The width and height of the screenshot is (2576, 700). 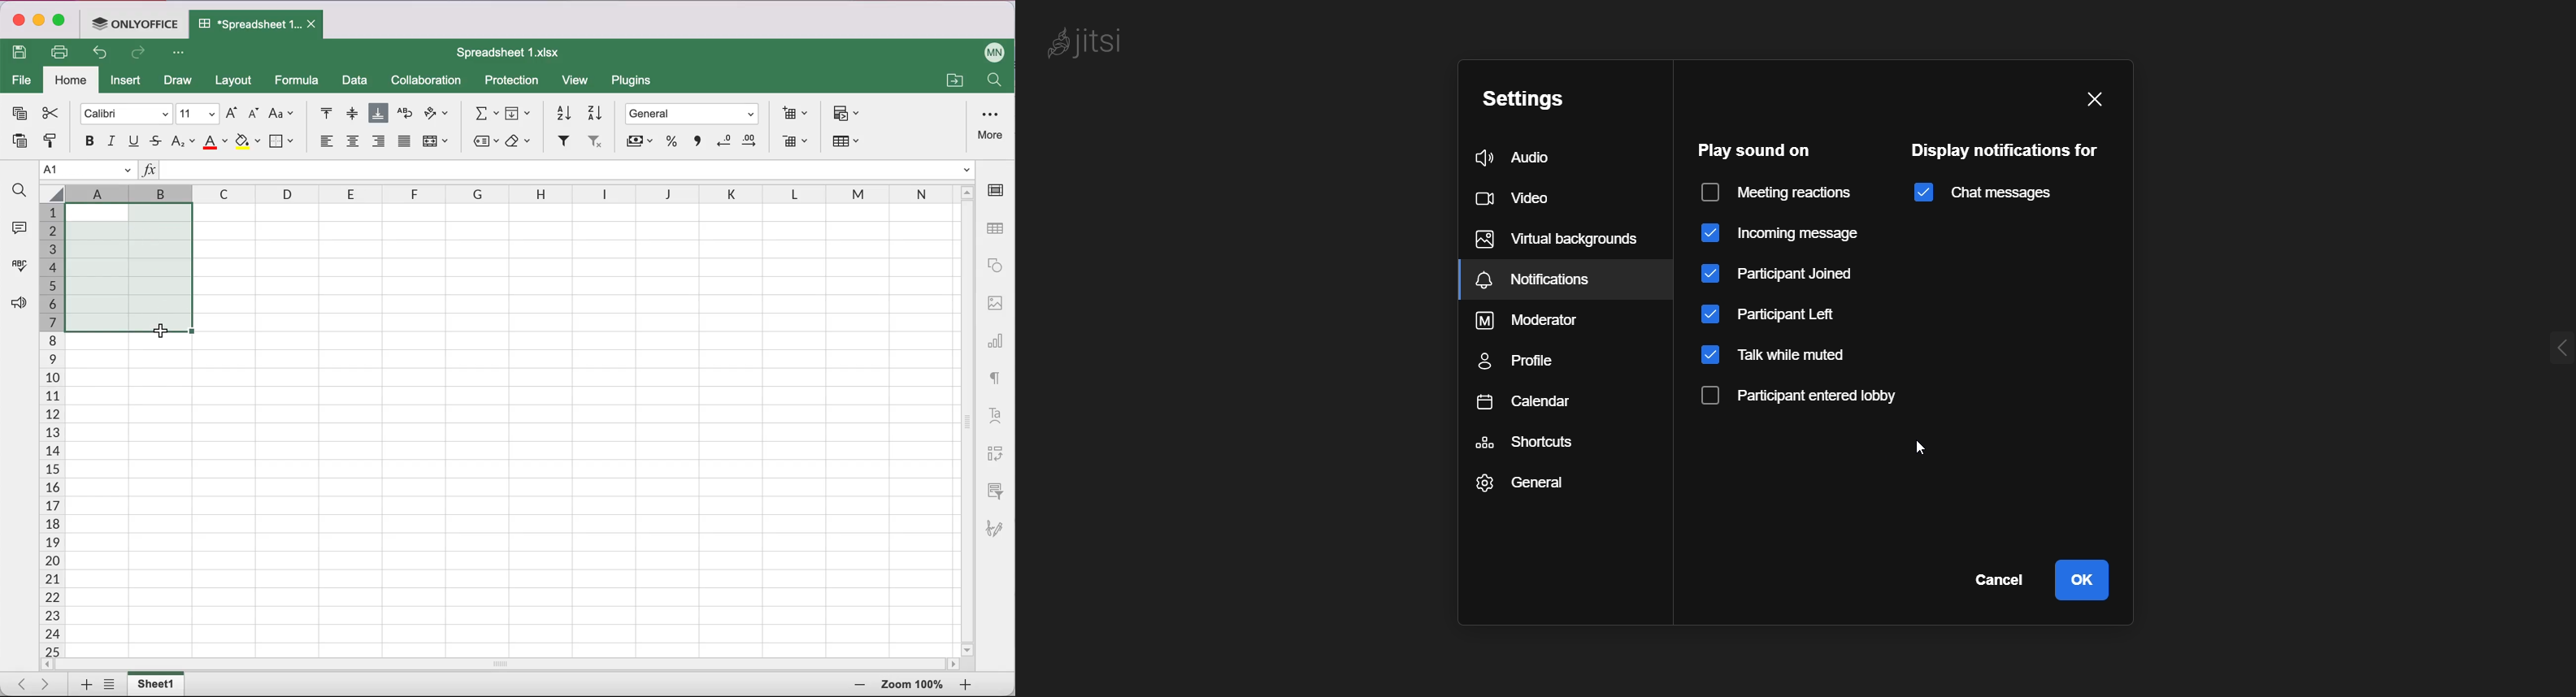 What do you see at coordinates (1782, 273) in the screenshot?
I see `participant joined` at bounding box center [1782, 273].